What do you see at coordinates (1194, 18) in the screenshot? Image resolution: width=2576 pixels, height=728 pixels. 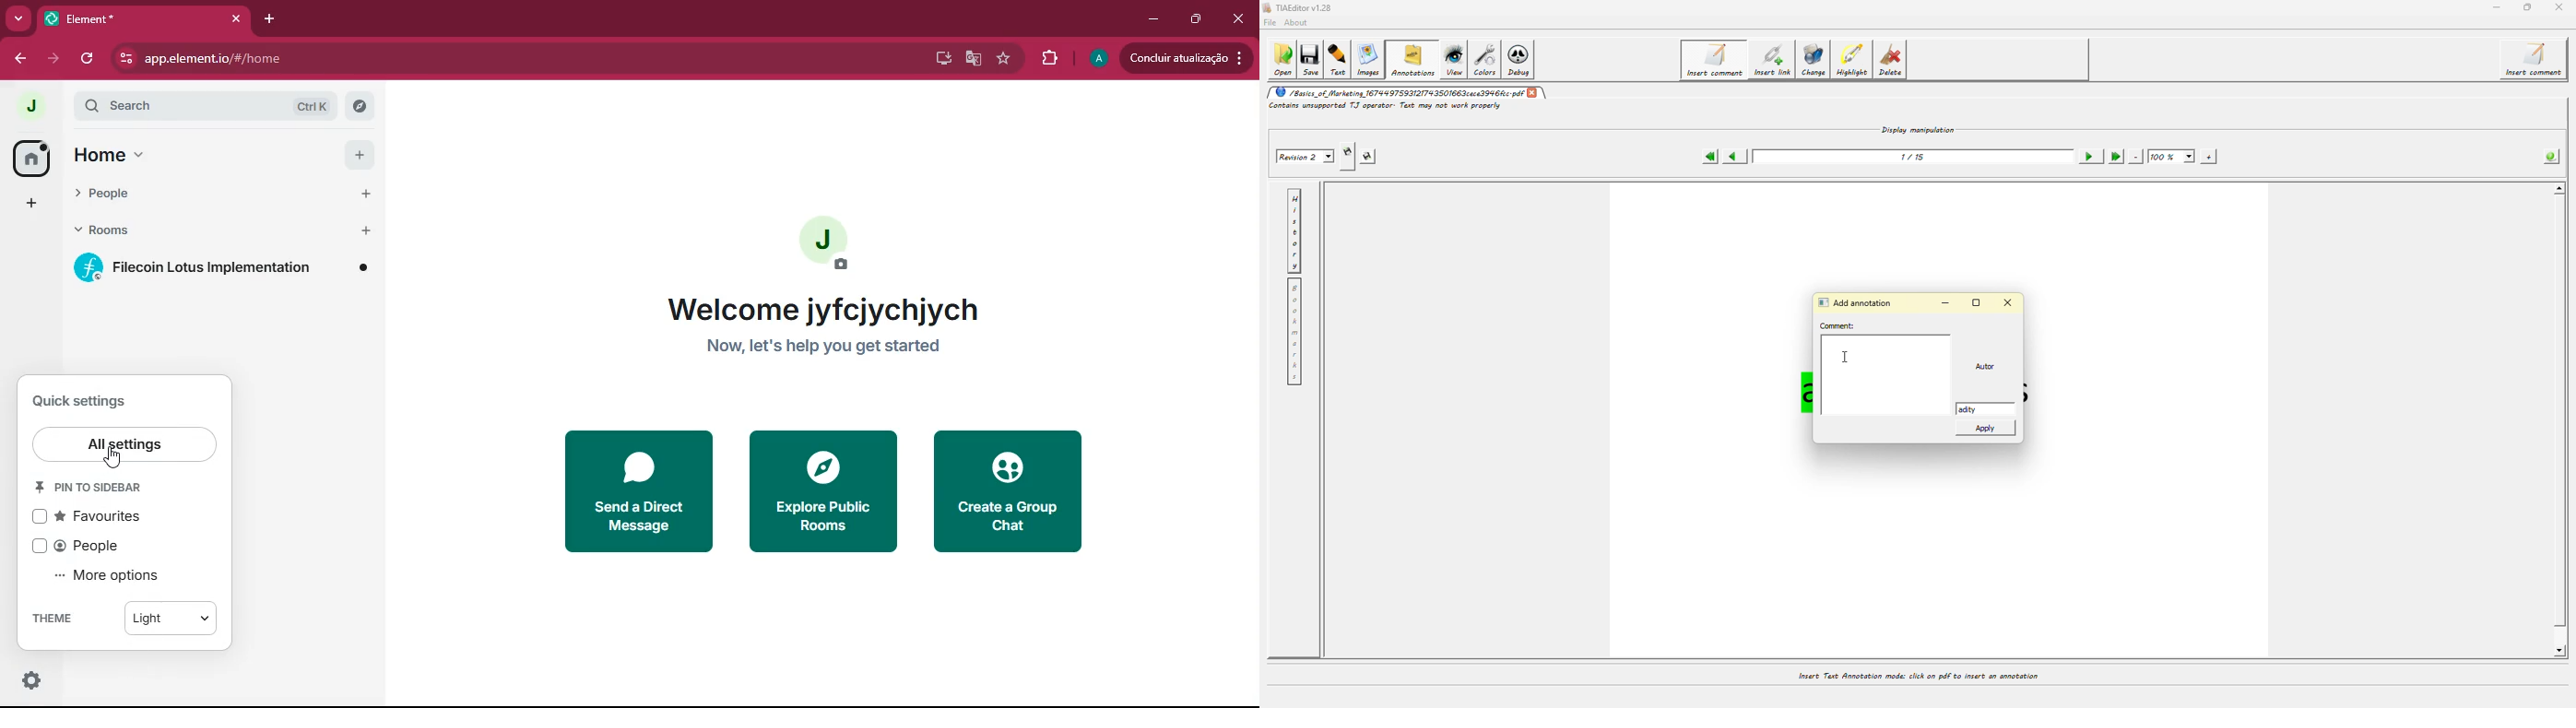 I see `restore down` at bounding box center [1194, 18].